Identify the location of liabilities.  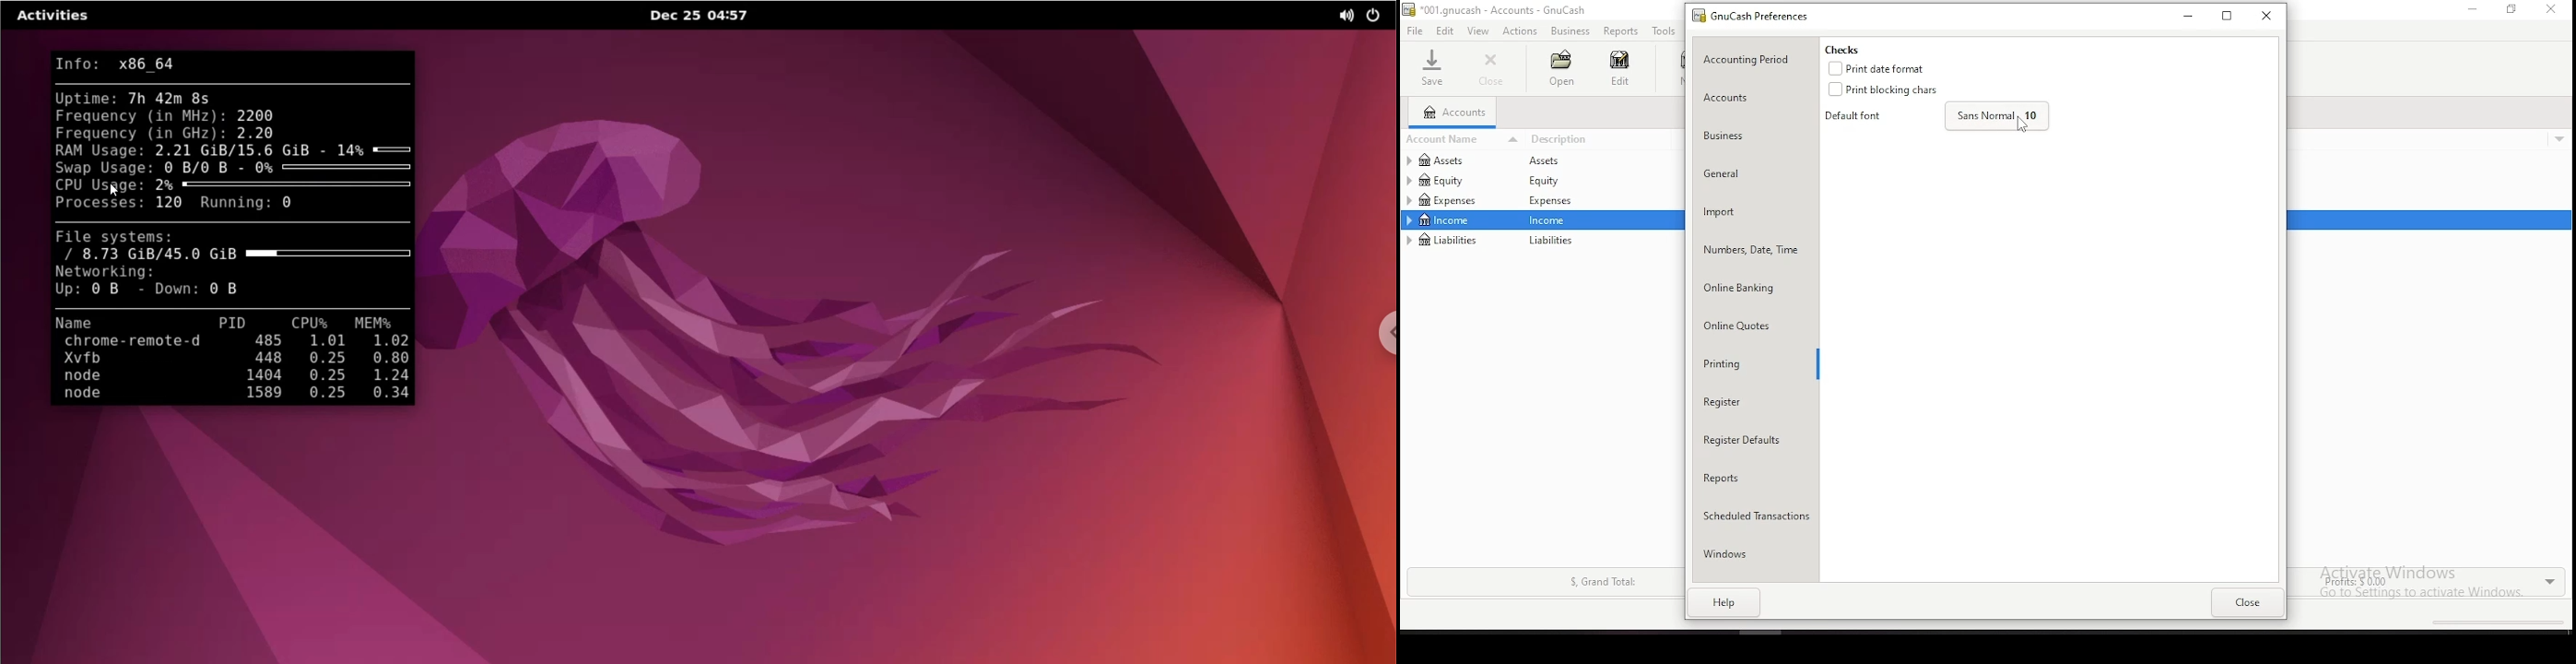
(1444, 240).